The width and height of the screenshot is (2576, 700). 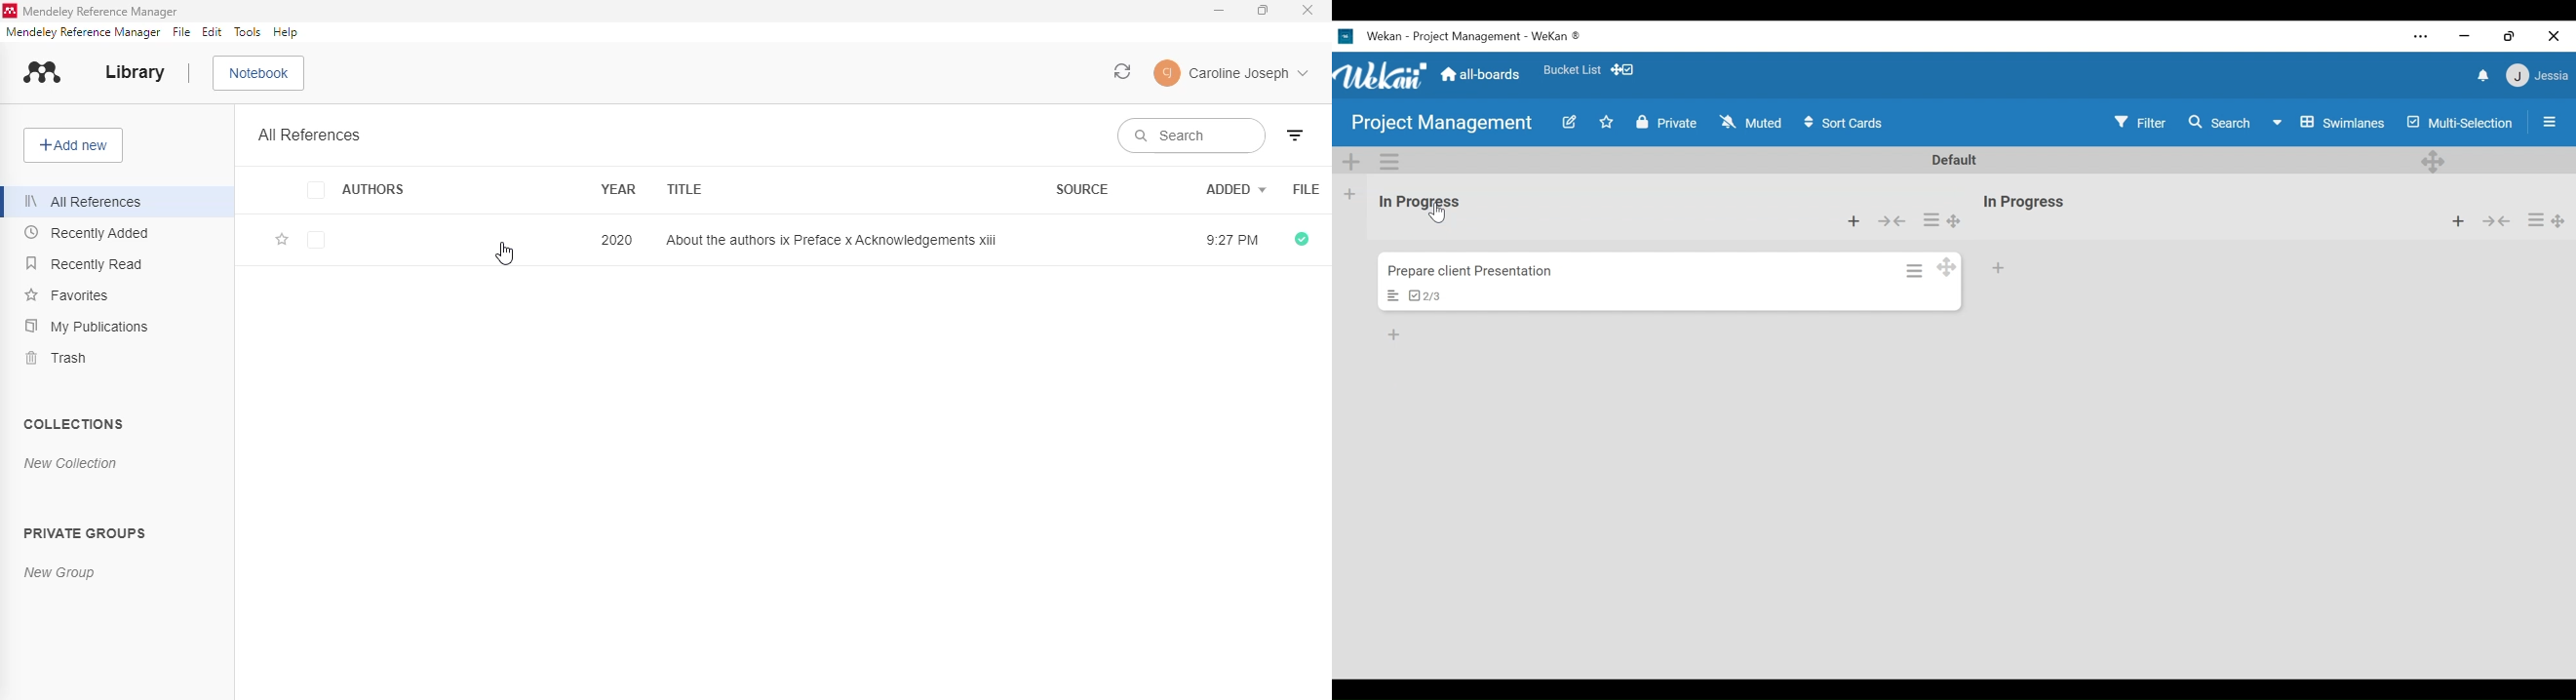 What do you see at coordinates (59, 573) in the screenshot?
I see `new group` at bounding box center [59, 573].